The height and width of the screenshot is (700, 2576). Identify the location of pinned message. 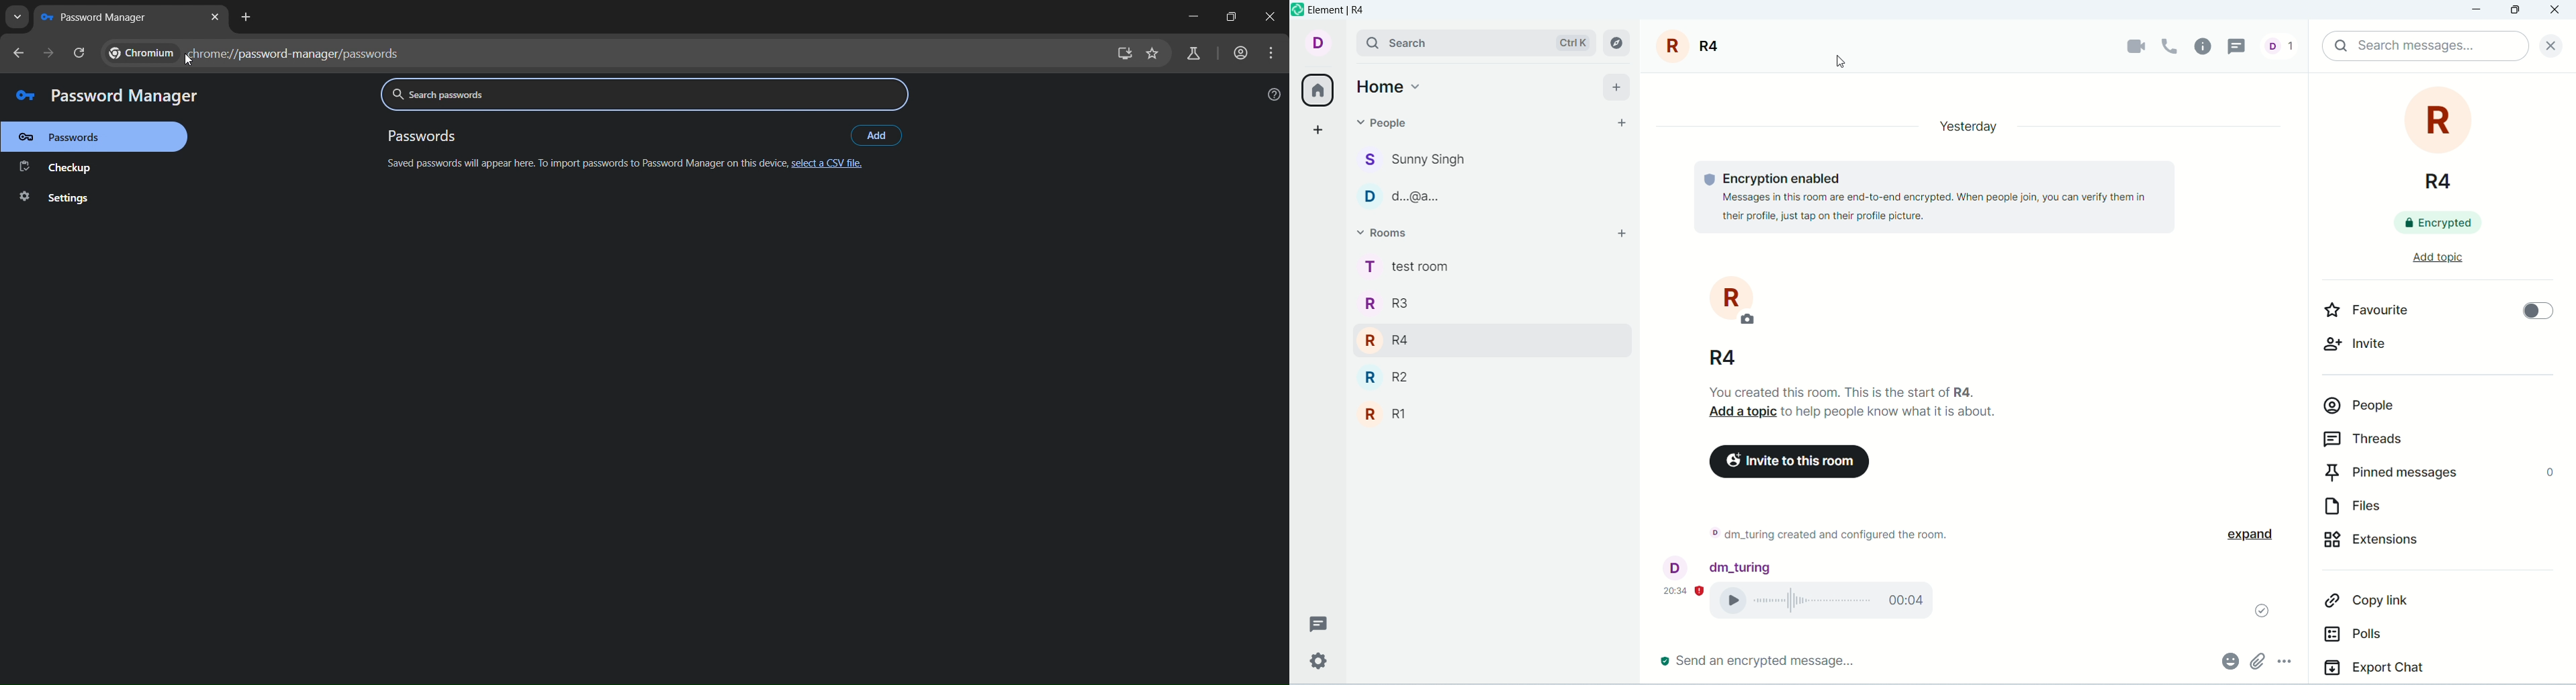
(2437, 475).